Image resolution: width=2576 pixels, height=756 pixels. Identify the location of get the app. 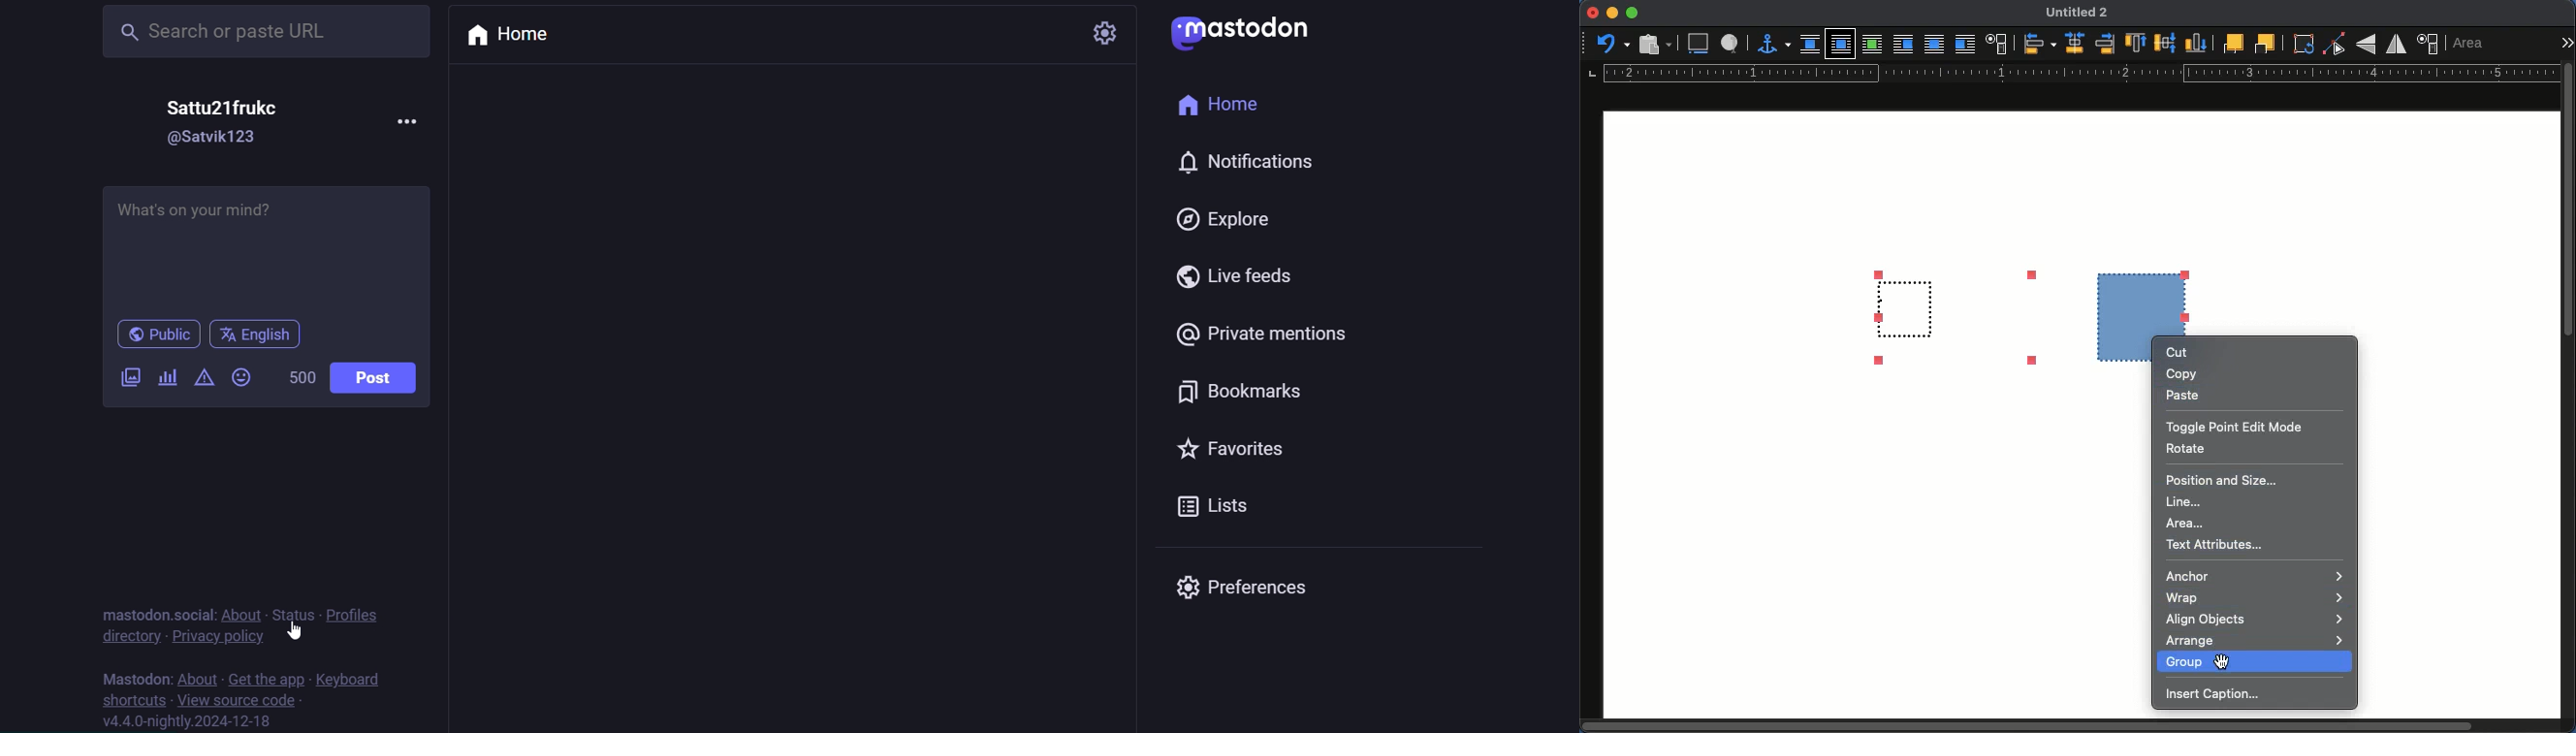
(265, 677).